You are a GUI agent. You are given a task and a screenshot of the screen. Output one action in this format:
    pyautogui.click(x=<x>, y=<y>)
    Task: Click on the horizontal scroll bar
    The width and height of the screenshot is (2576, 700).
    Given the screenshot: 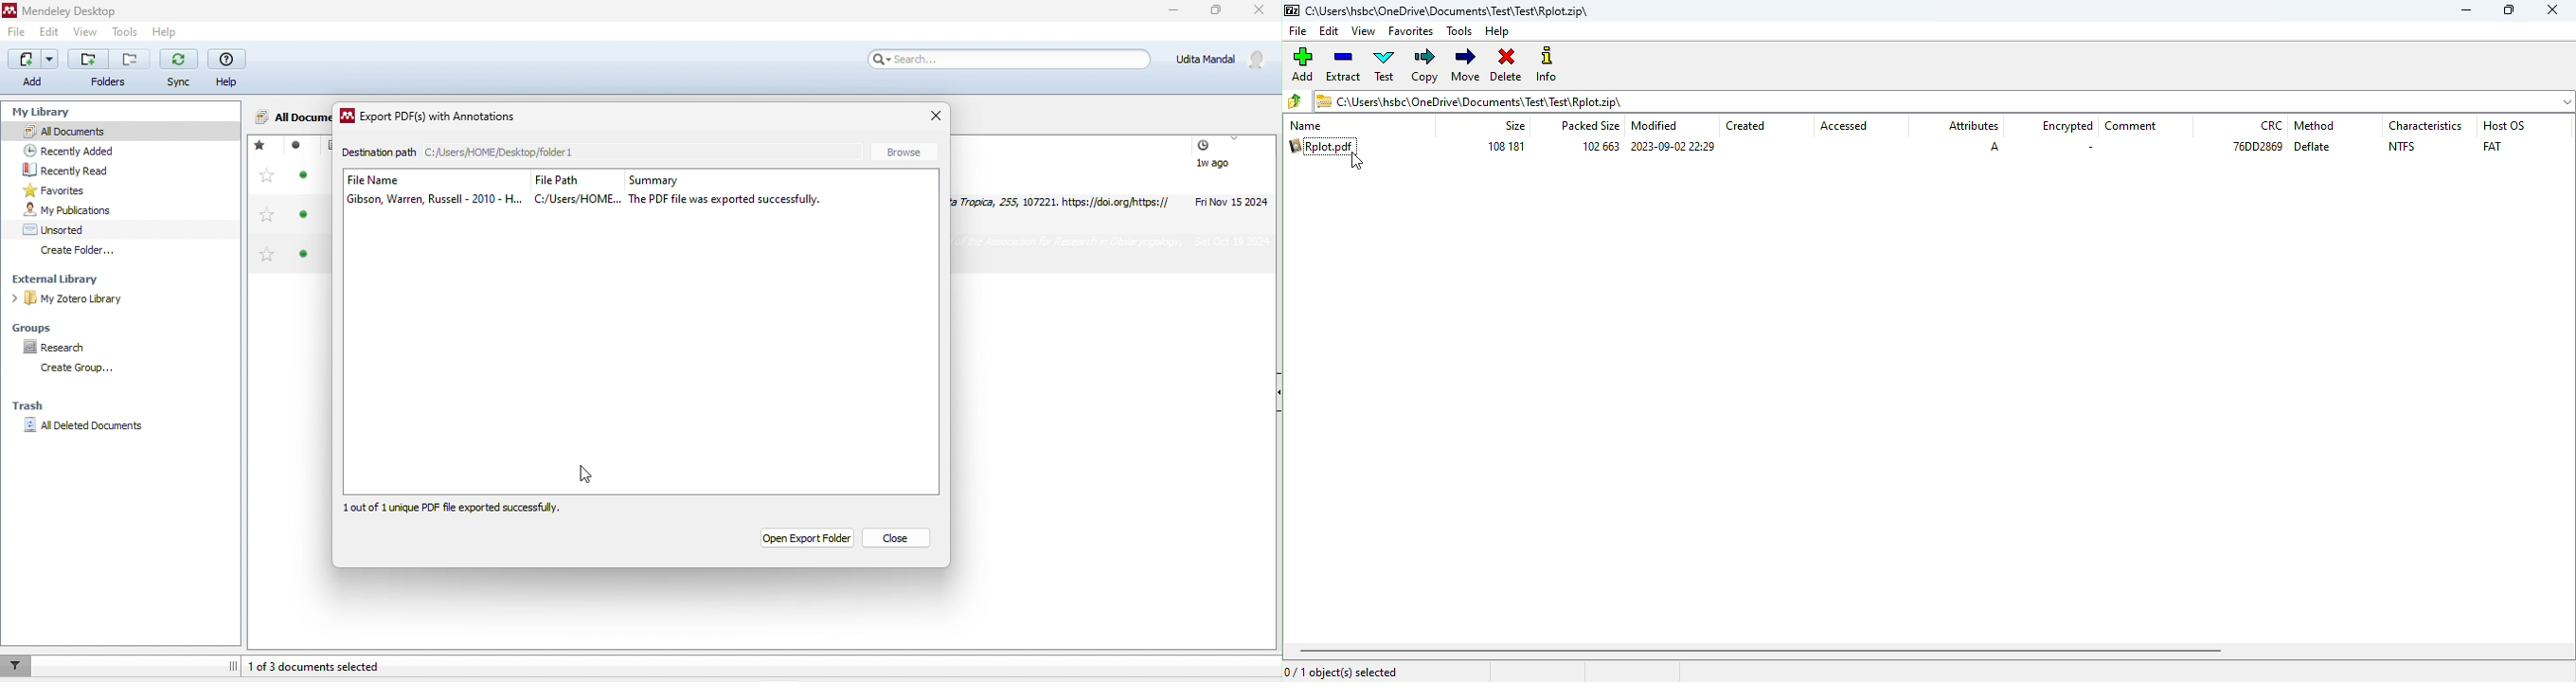 What is the action you would take?
    pyautogui.click(x=1761, y=651)
    